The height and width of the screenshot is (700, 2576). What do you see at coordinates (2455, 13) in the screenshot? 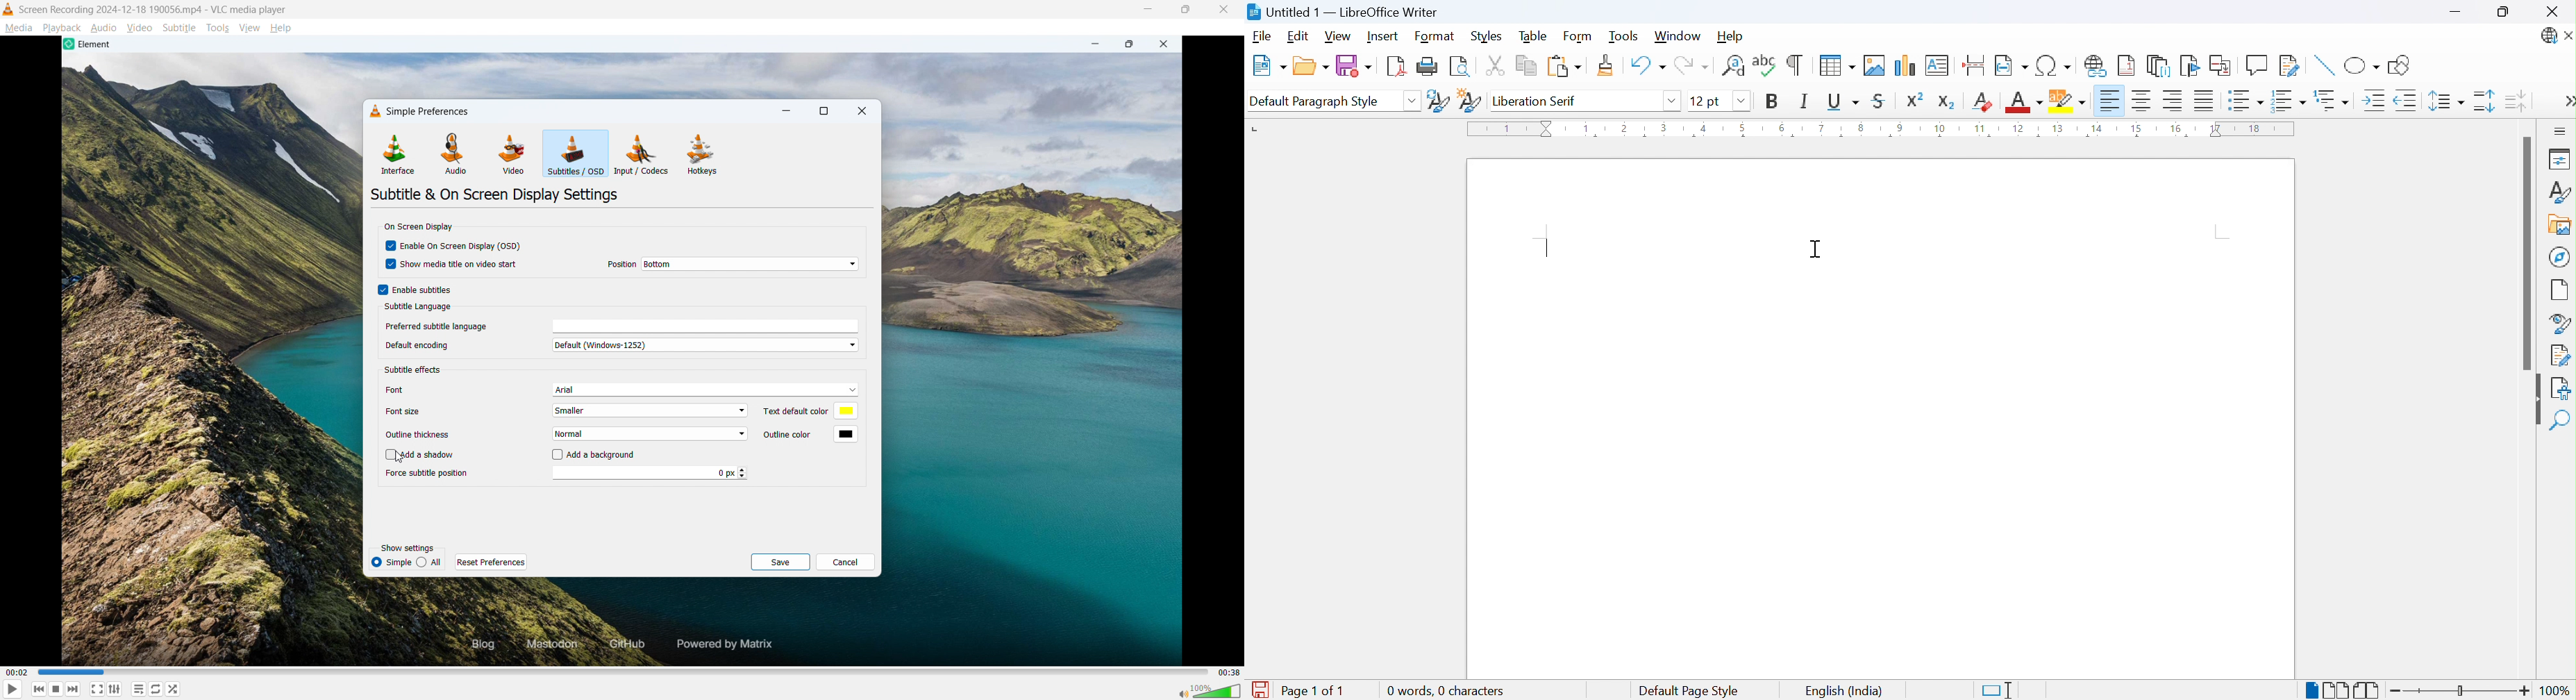
I see `Minimize` at bounding box center [2455, 13].